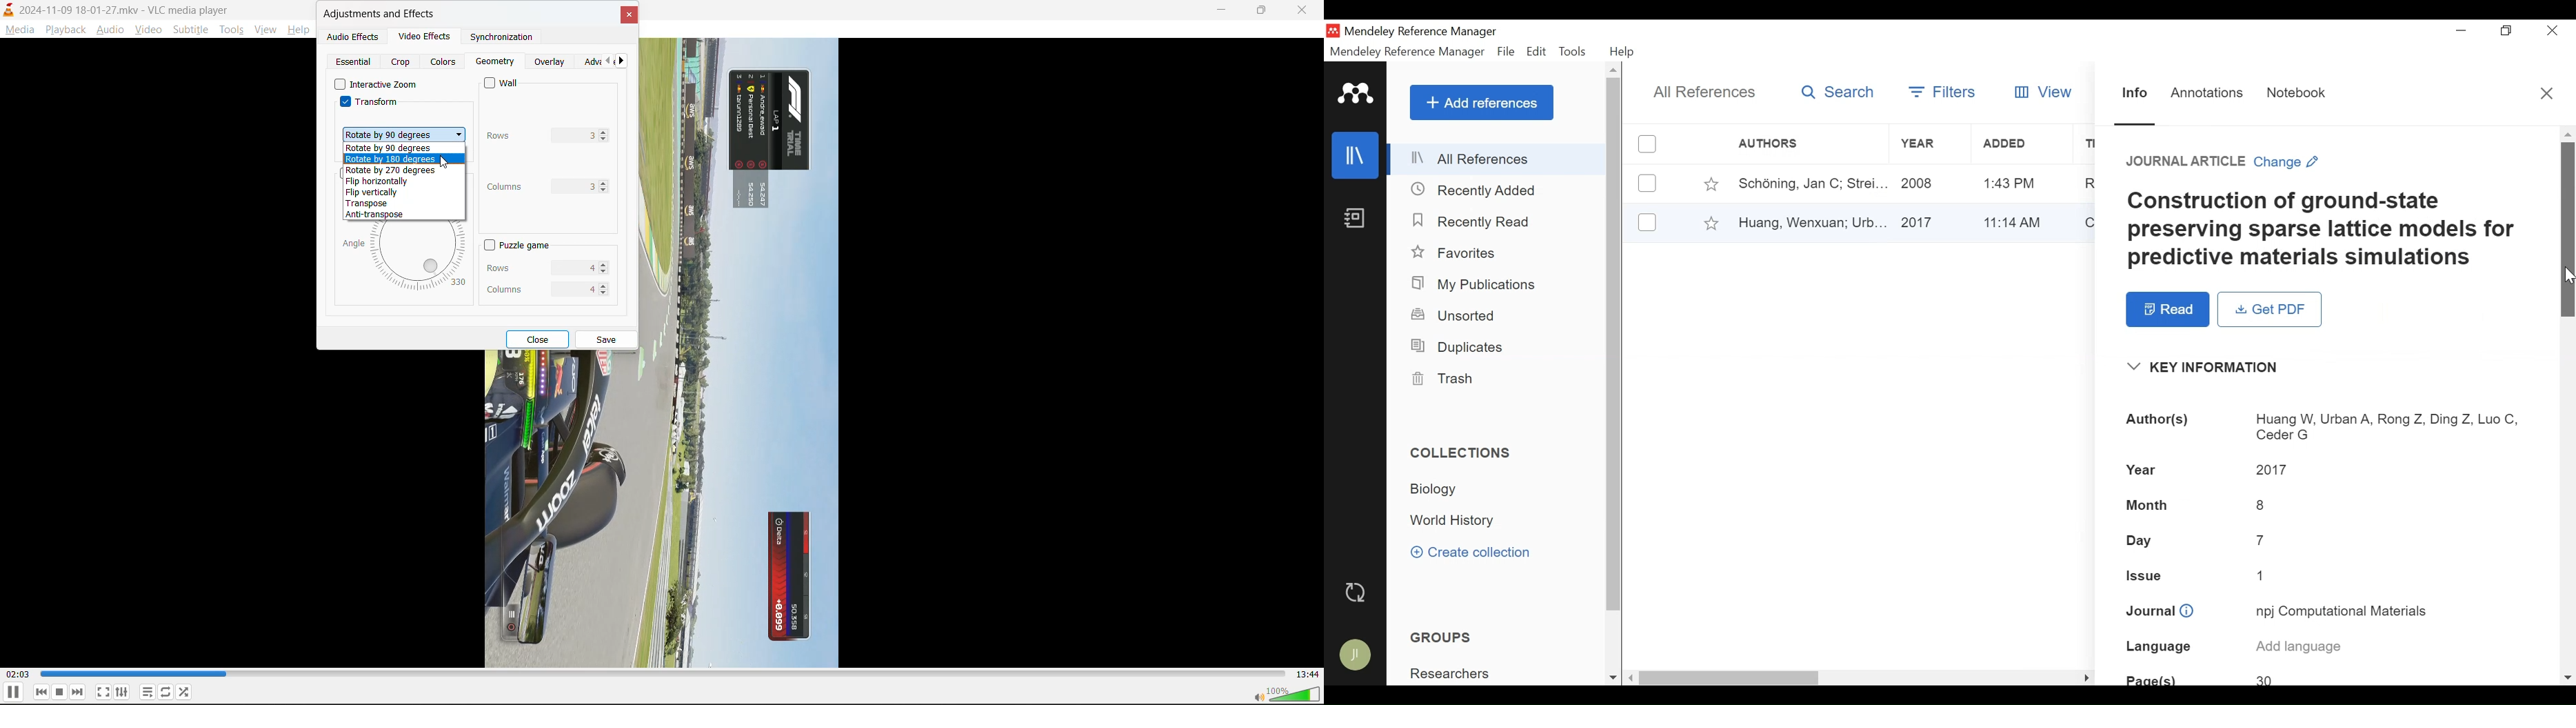  Describe the element at coordinates (372, 193) in the screenshot. I see `flip vertically` at that location.